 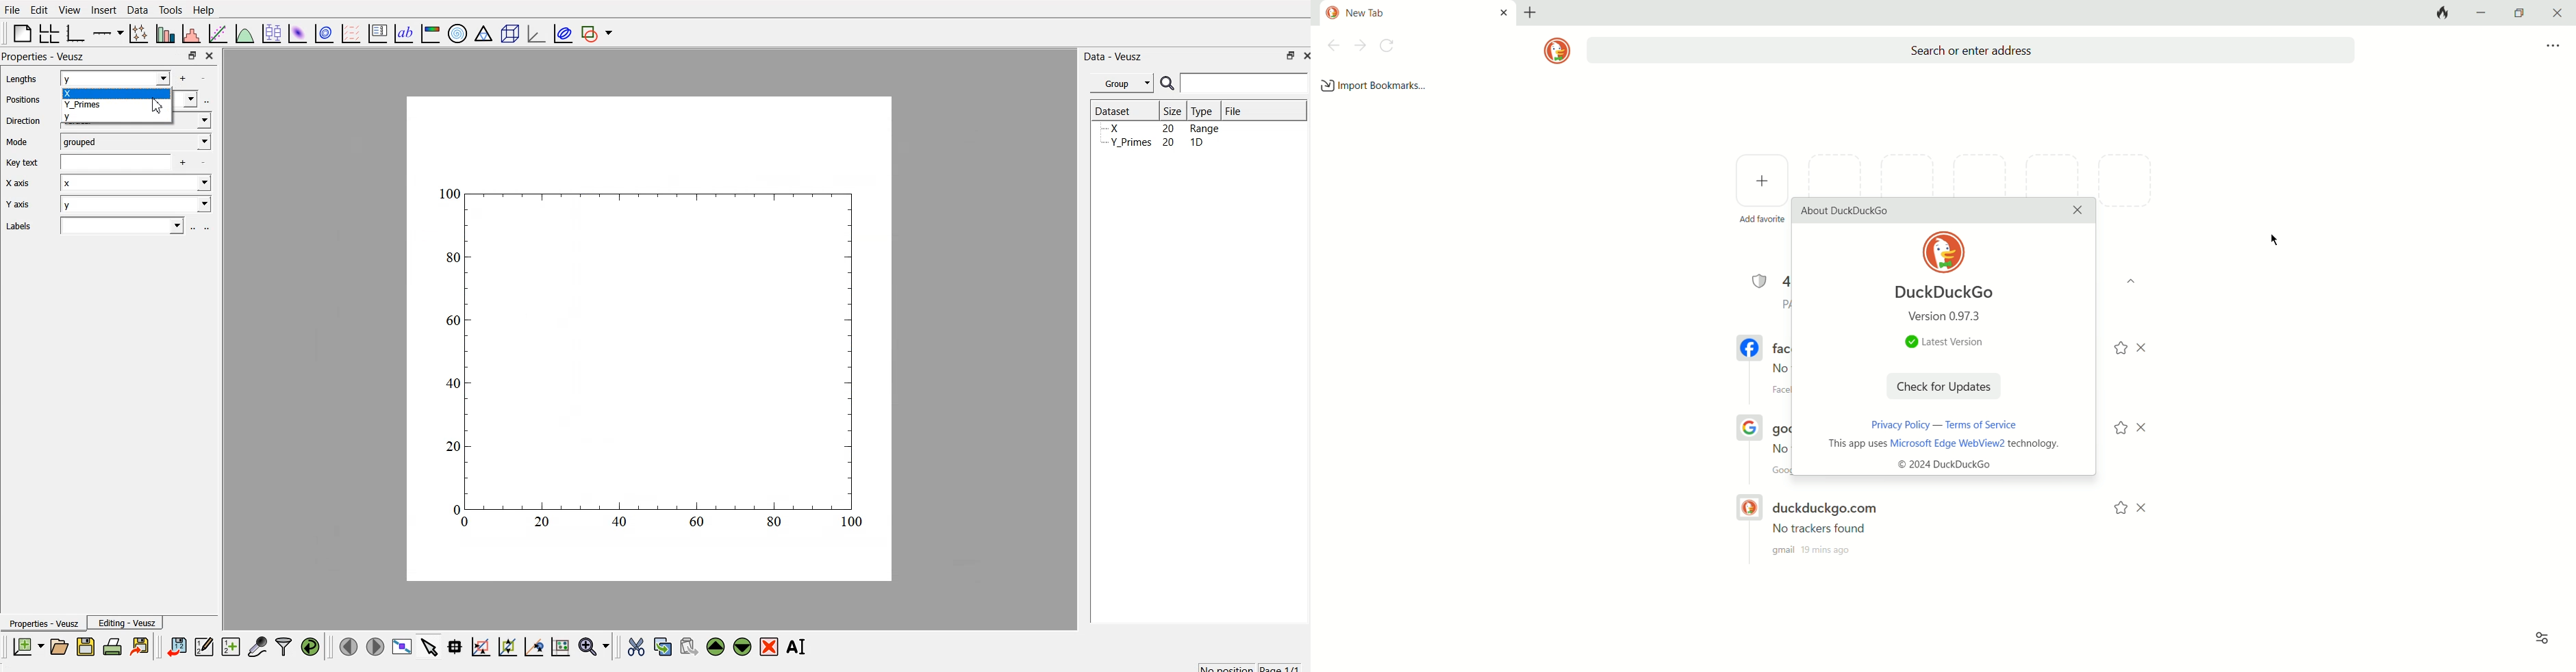 What do you see at coordinates (136, 33) in the screenshot?
I see `plot points` at bounding box center [136, 33].